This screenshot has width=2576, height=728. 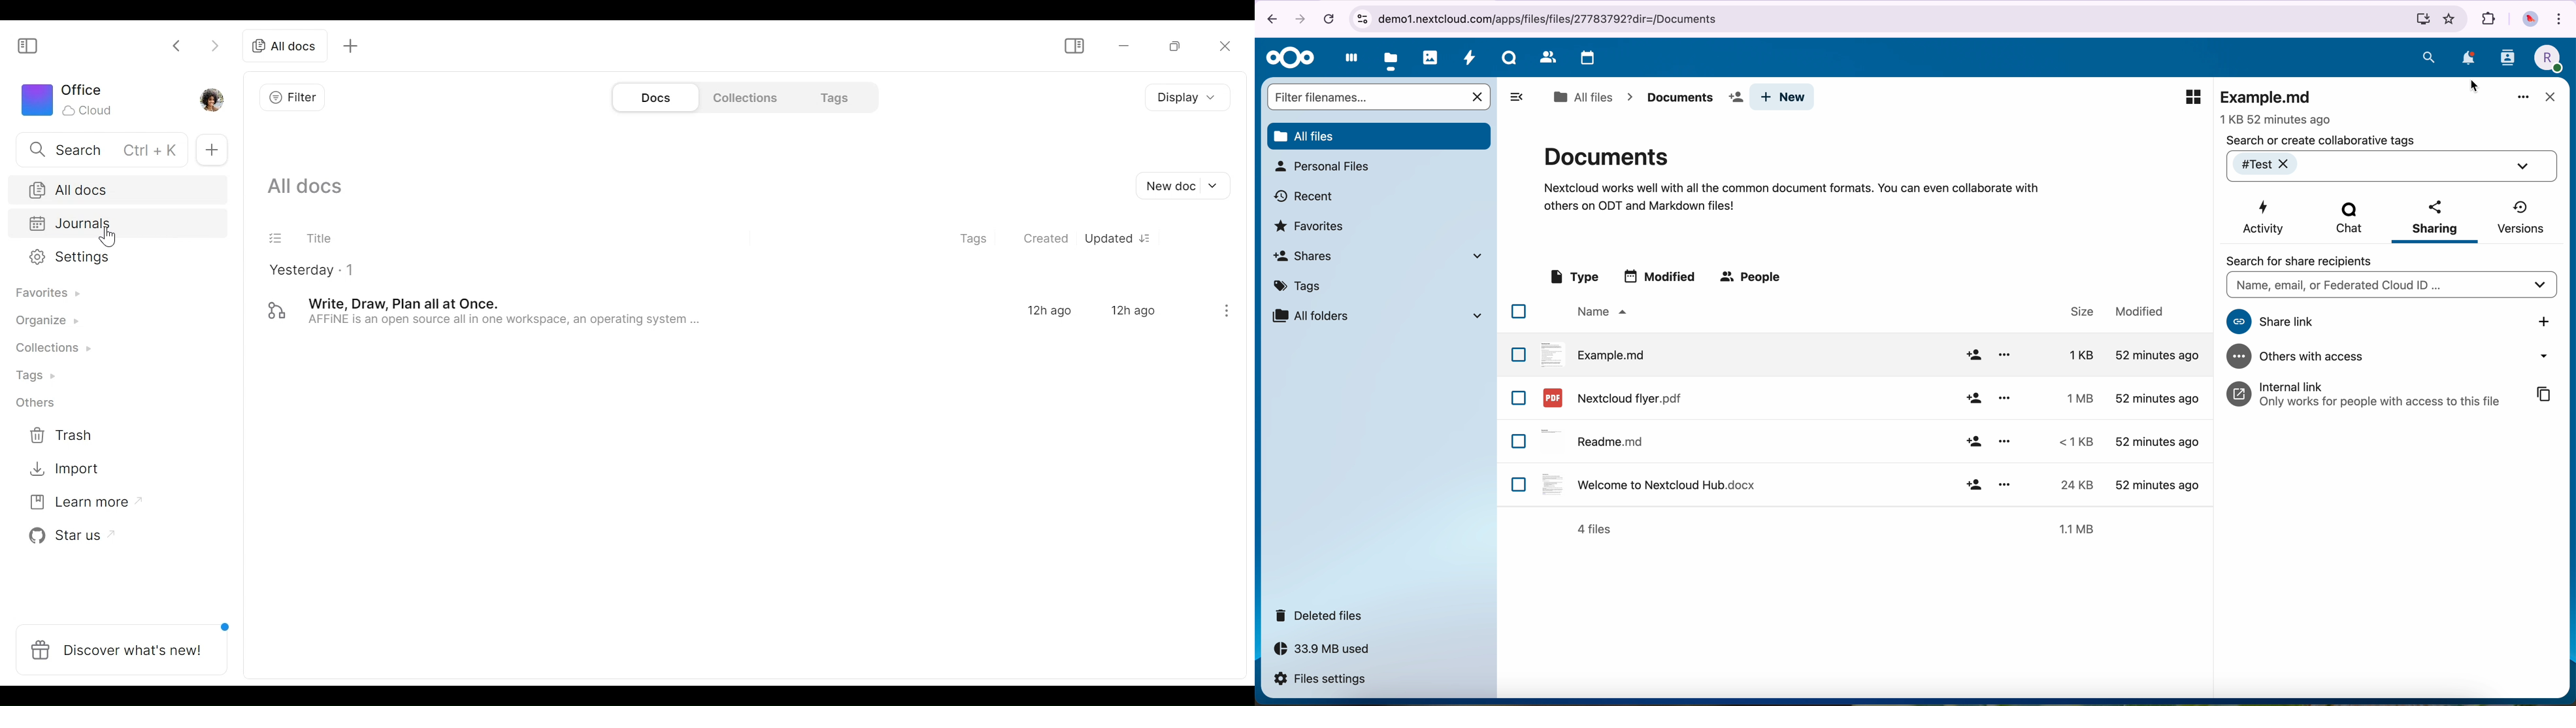 What do you see at coordinates (2354, 322) in the screenshot?
I see `share link` at bounding box center [2354, 322].